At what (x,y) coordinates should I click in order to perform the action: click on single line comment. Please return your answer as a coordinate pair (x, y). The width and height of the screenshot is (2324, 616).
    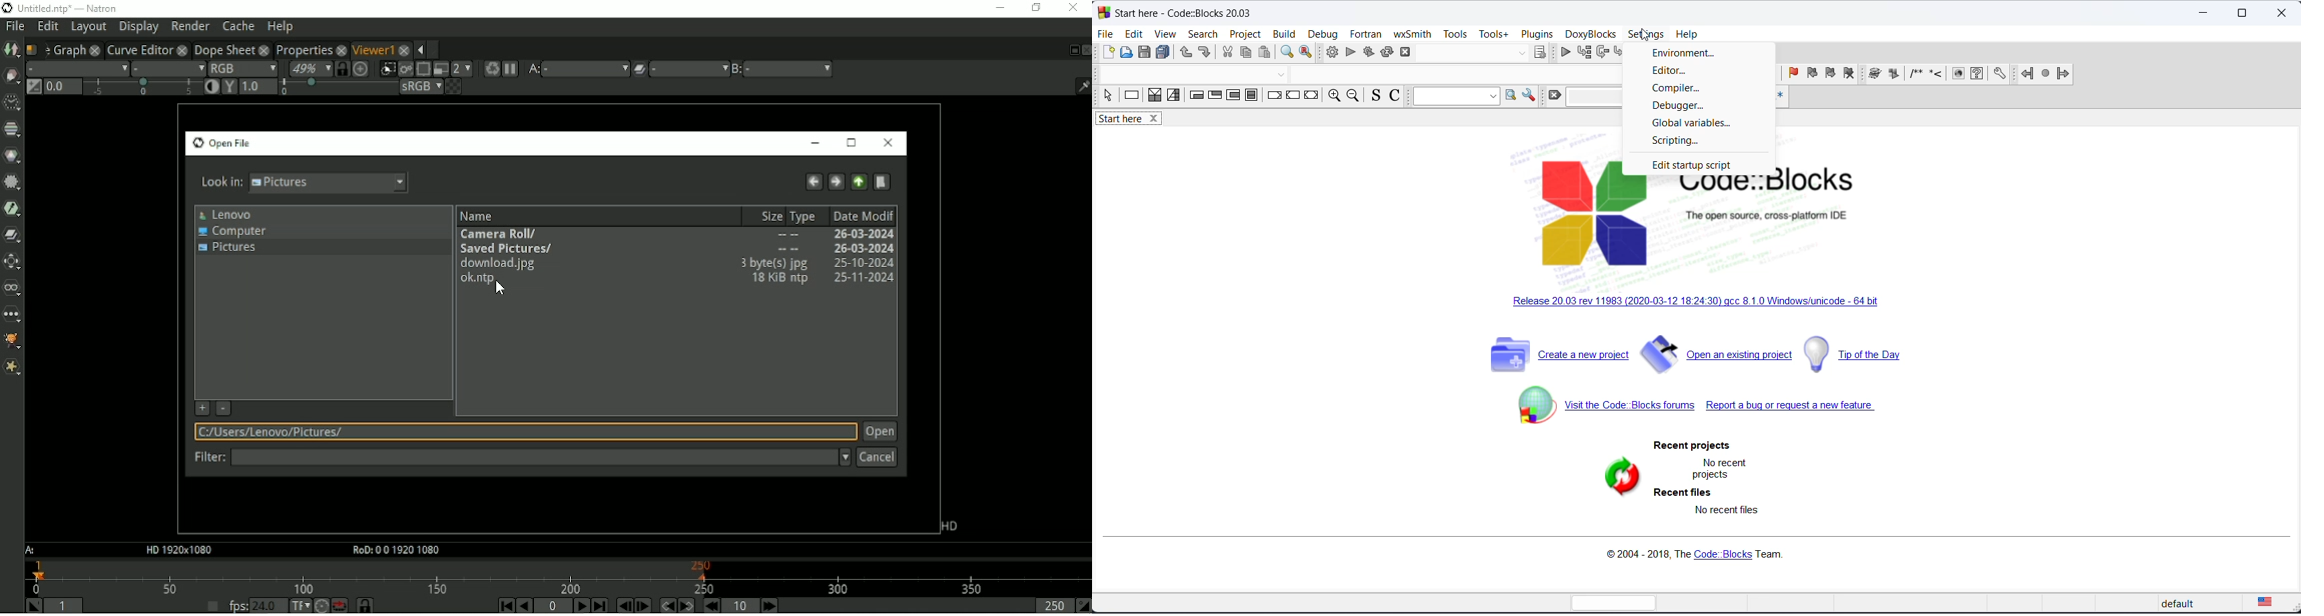
    Looking at the image, I should click on (1936, 73).